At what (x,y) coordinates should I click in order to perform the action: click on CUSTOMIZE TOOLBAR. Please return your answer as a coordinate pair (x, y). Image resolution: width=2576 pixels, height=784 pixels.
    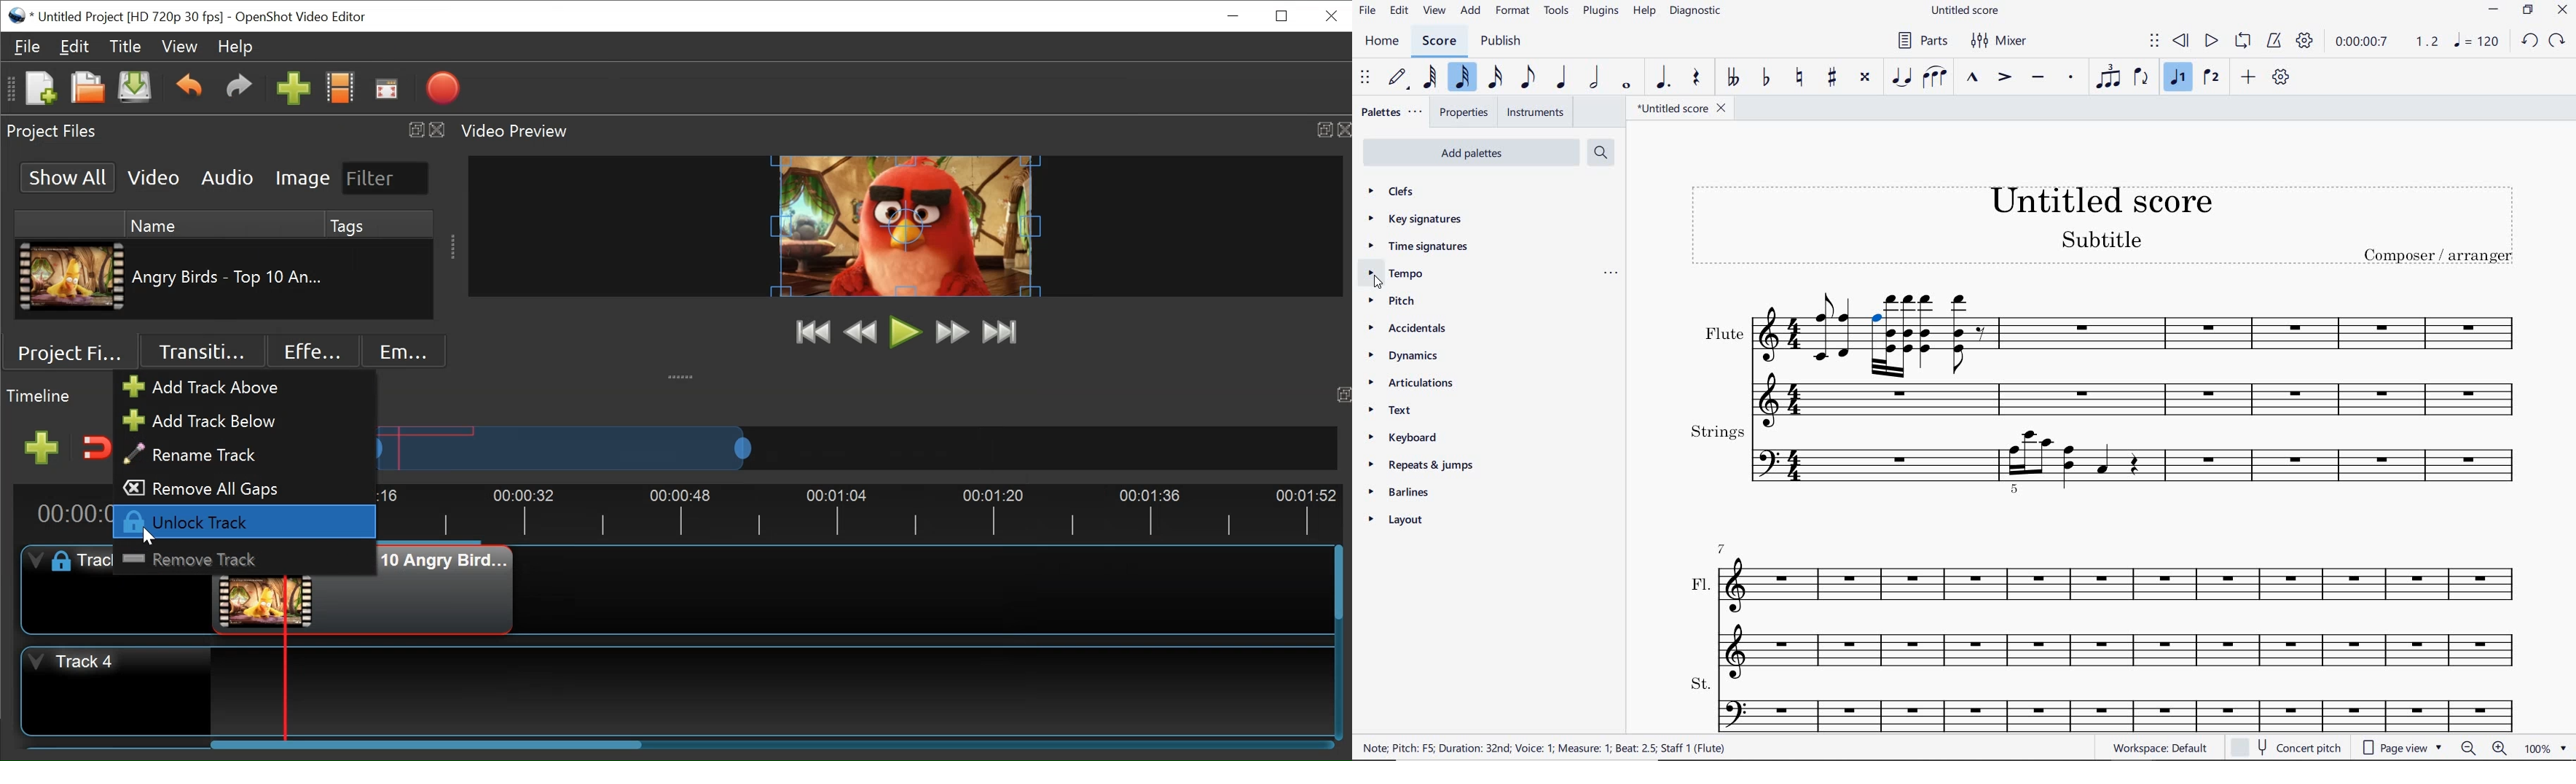
    Looking at the image, I should click on (2282, 79).